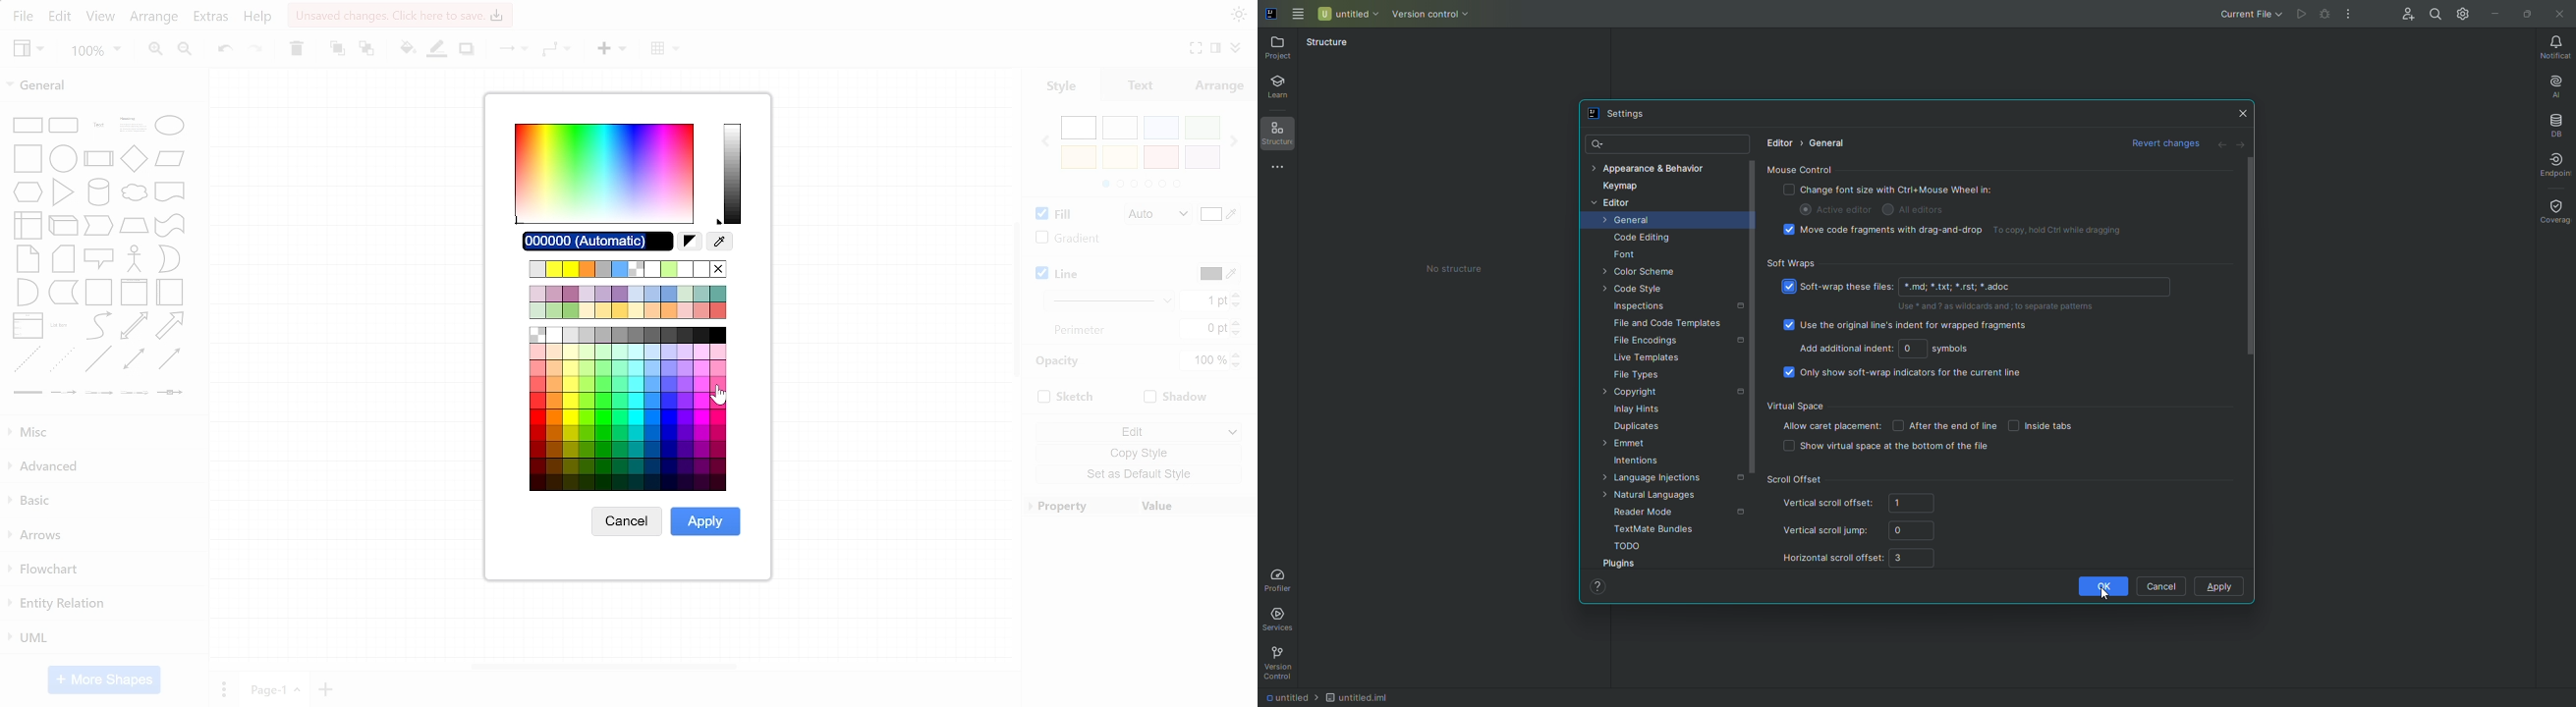  Describe the element at coordinates (1654, 169) in the screenshot. I see `Appearance and Behaviour` at that location.